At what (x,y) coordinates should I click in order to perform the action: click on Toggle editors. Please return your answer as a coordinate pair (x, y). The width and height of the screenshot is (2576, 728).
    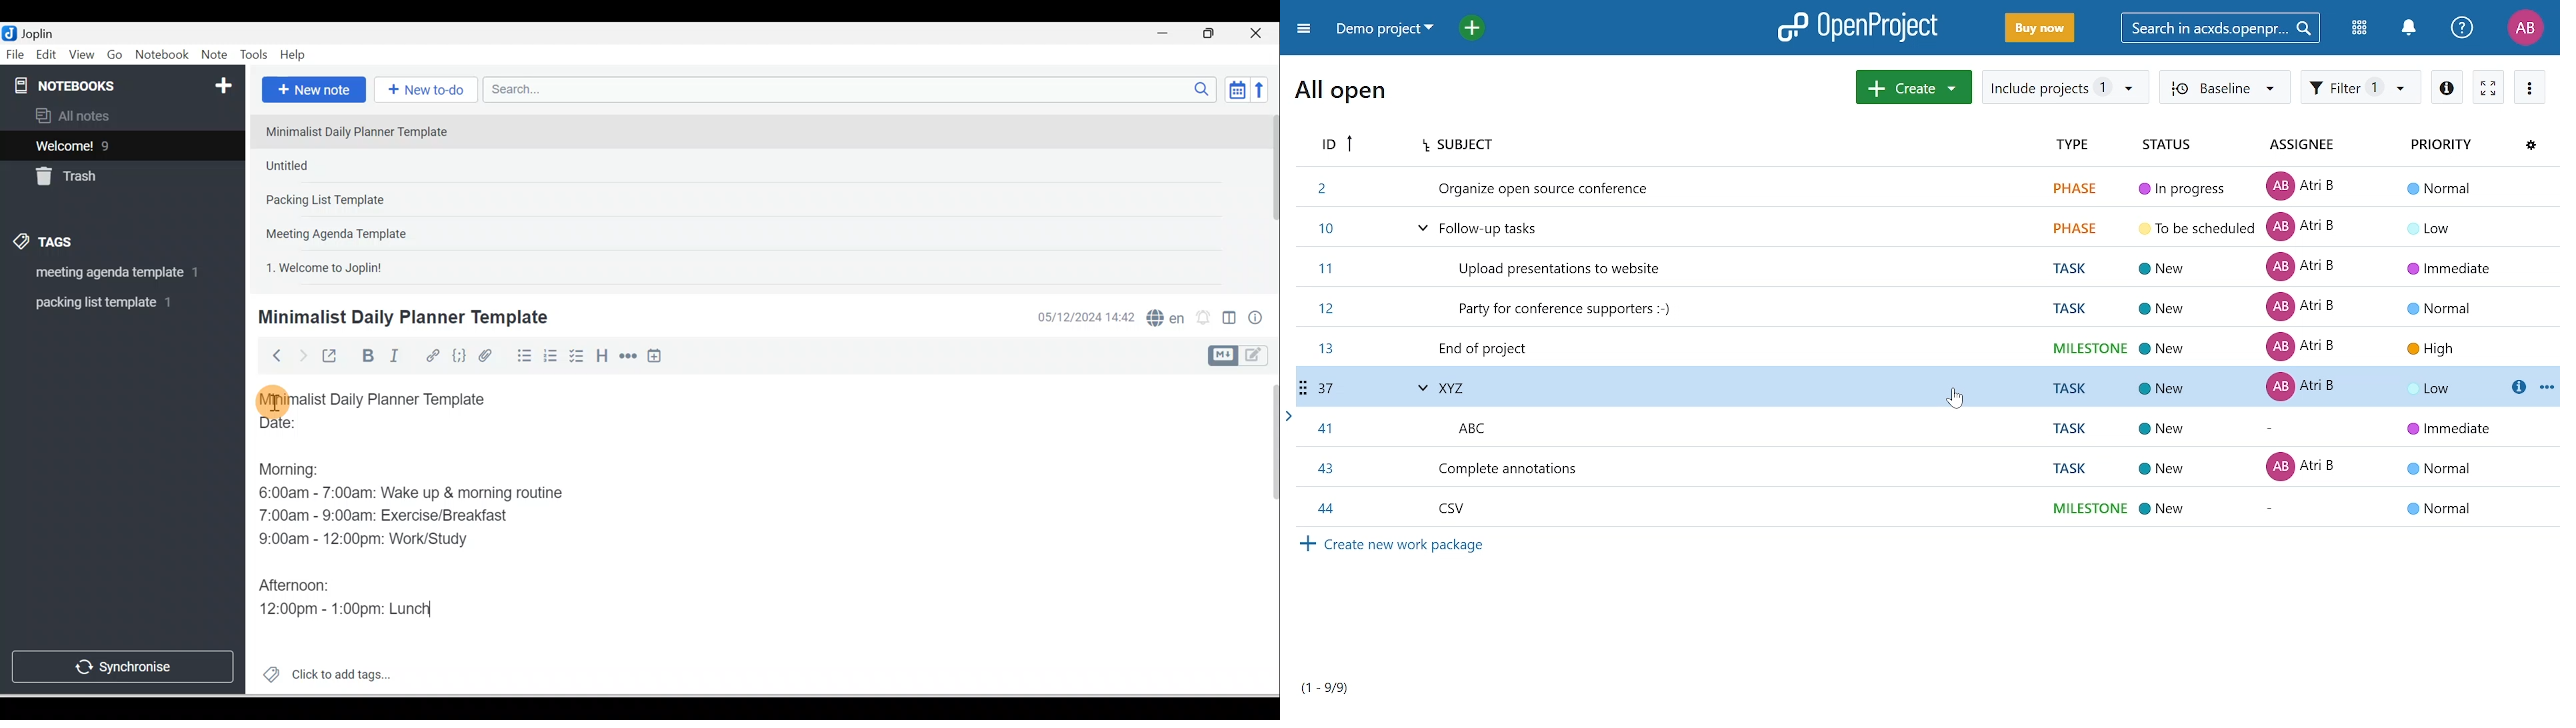
    Looking at the image, I should click on (1229, 320).